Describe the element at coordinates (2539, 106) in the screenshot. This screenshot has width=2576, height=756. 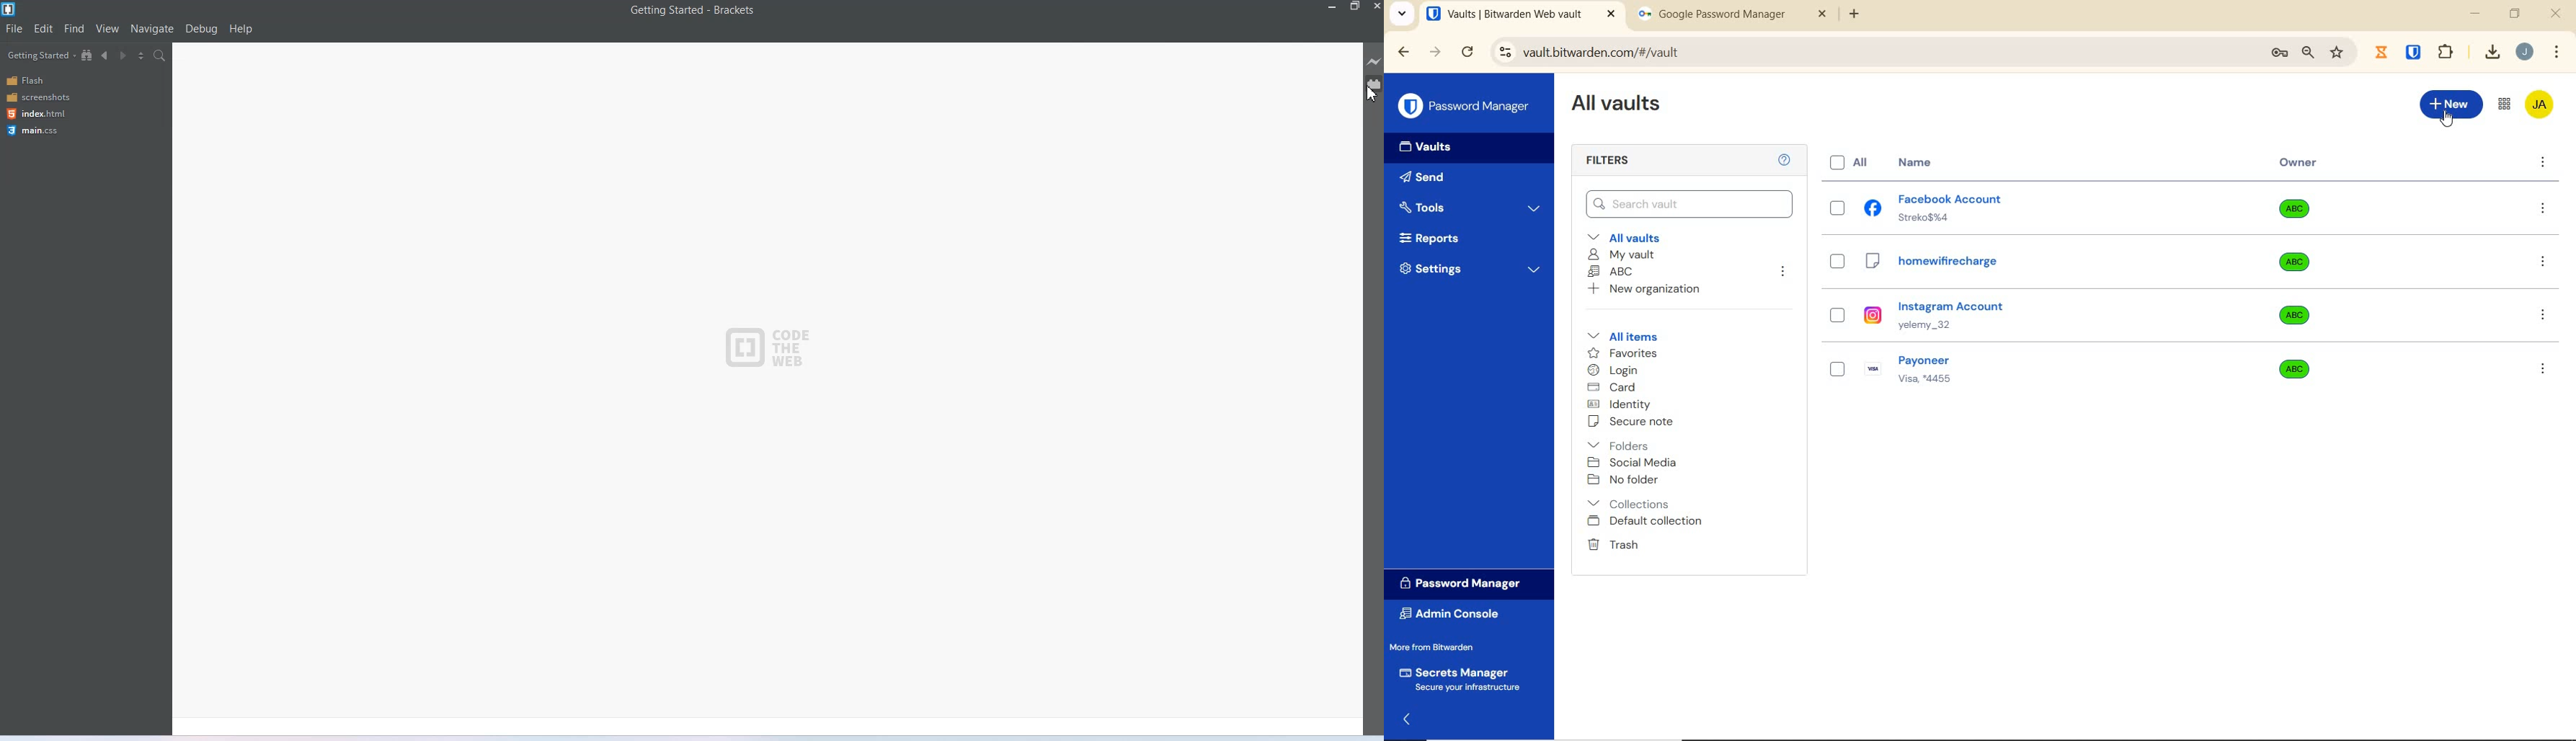
I see `Bitwarden Account` at that location.